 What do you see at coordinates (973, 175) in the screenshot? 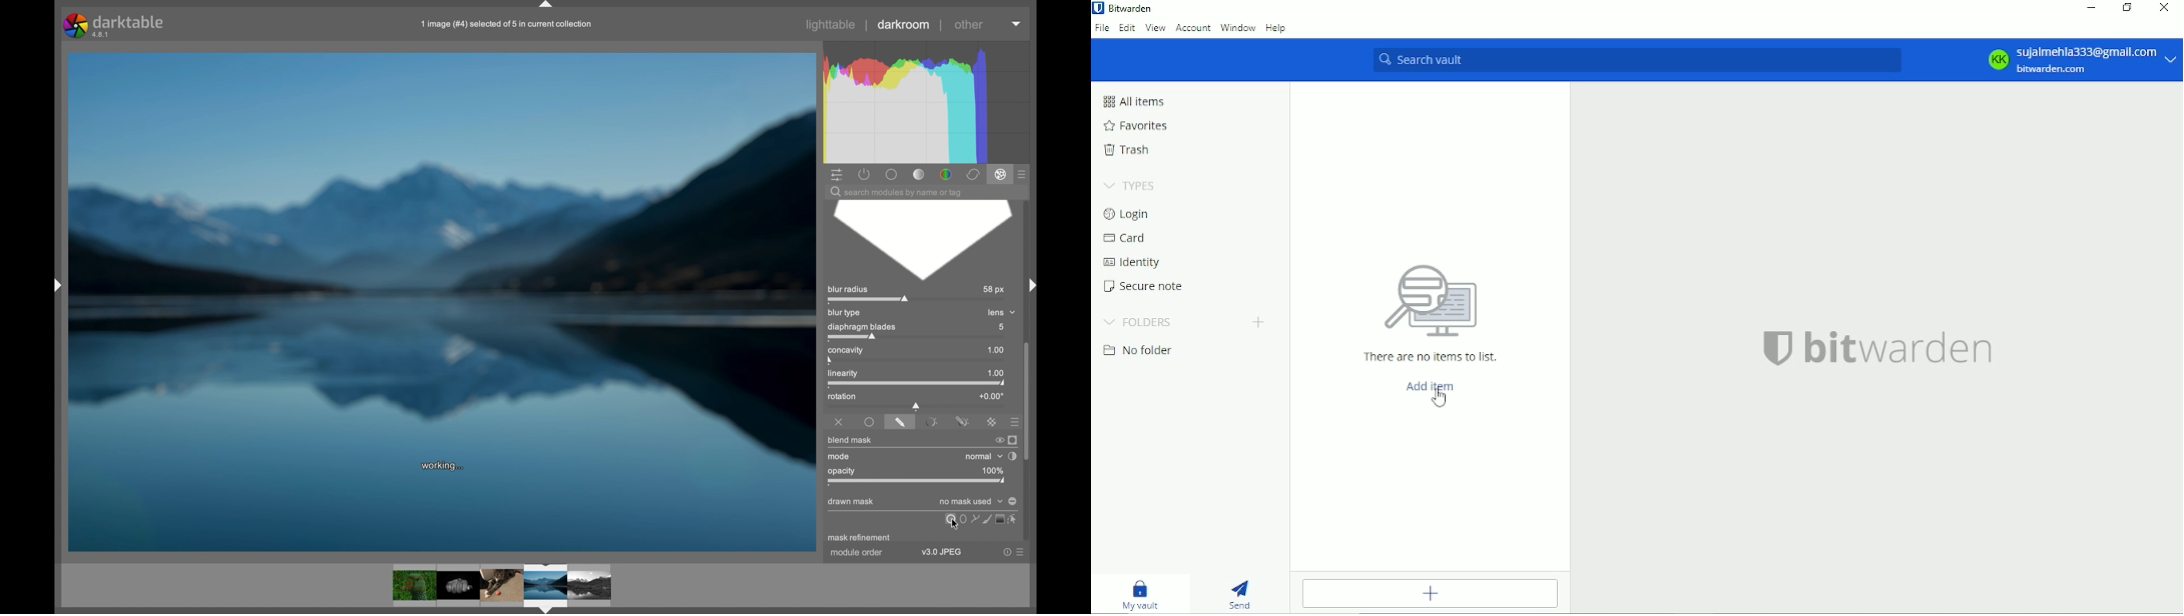
I see `correct` at bounding box center [973, 175].